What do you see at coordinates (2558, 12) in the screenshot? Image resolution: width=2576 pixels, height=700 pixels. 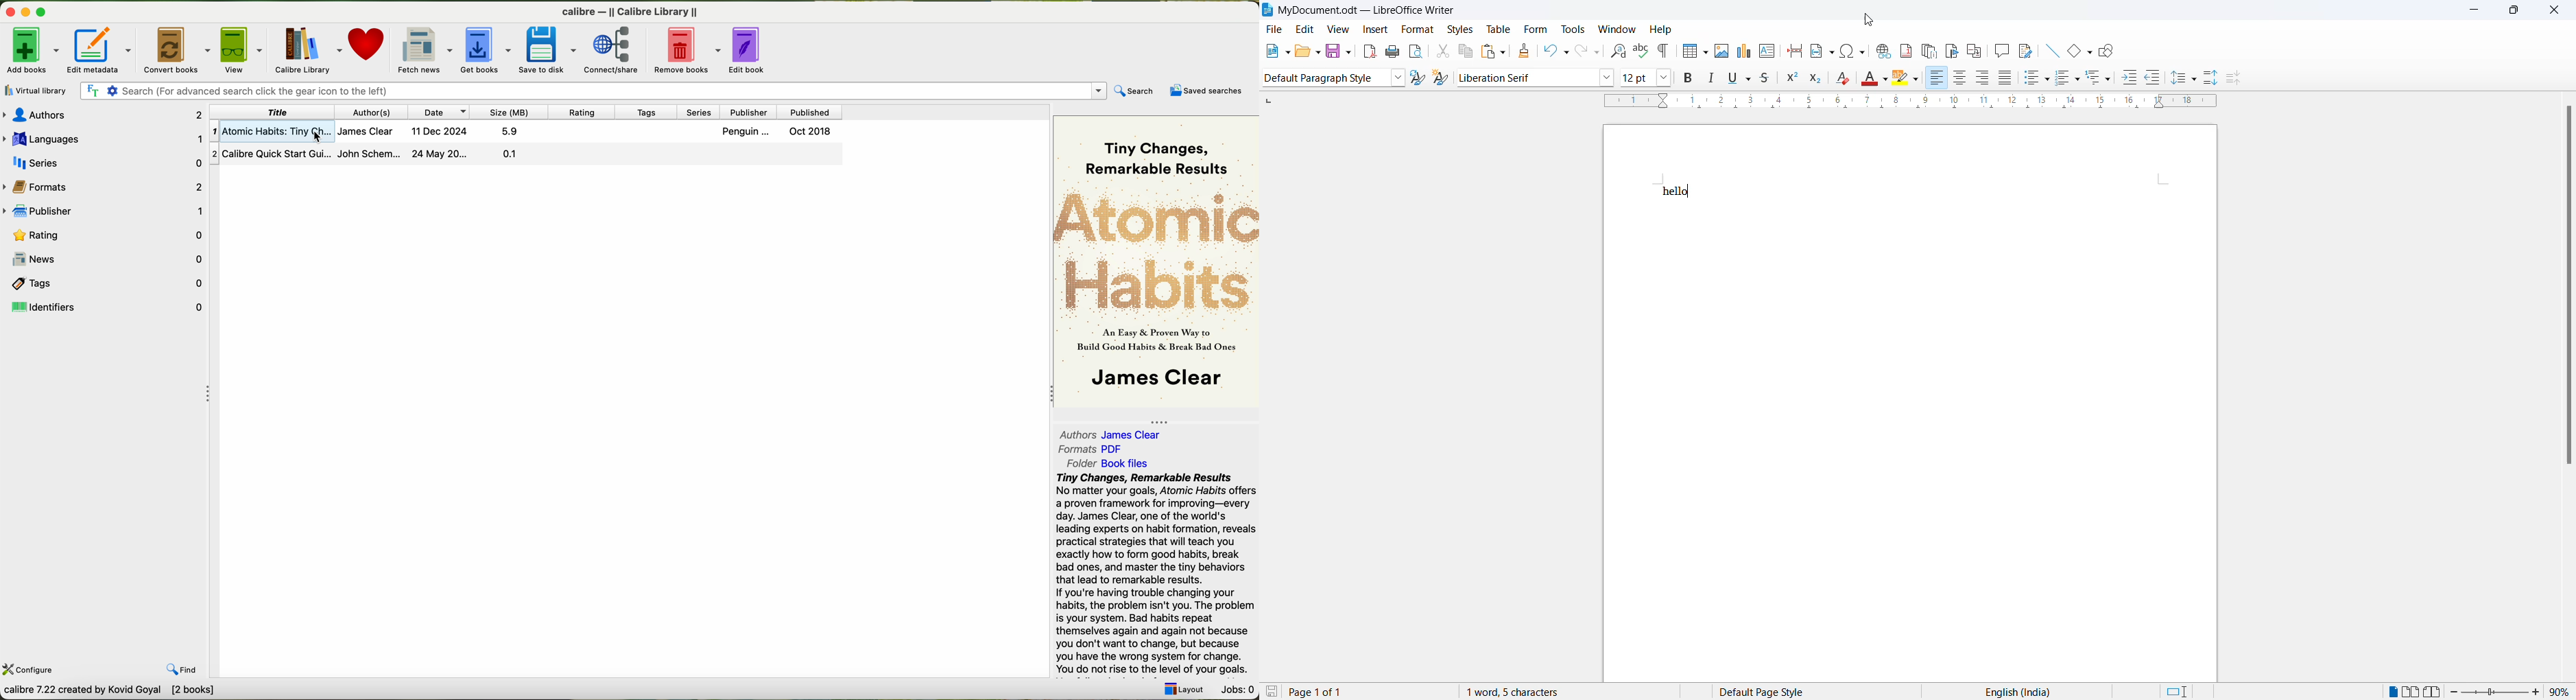 I see `close` at bounding box center [2558, 12].